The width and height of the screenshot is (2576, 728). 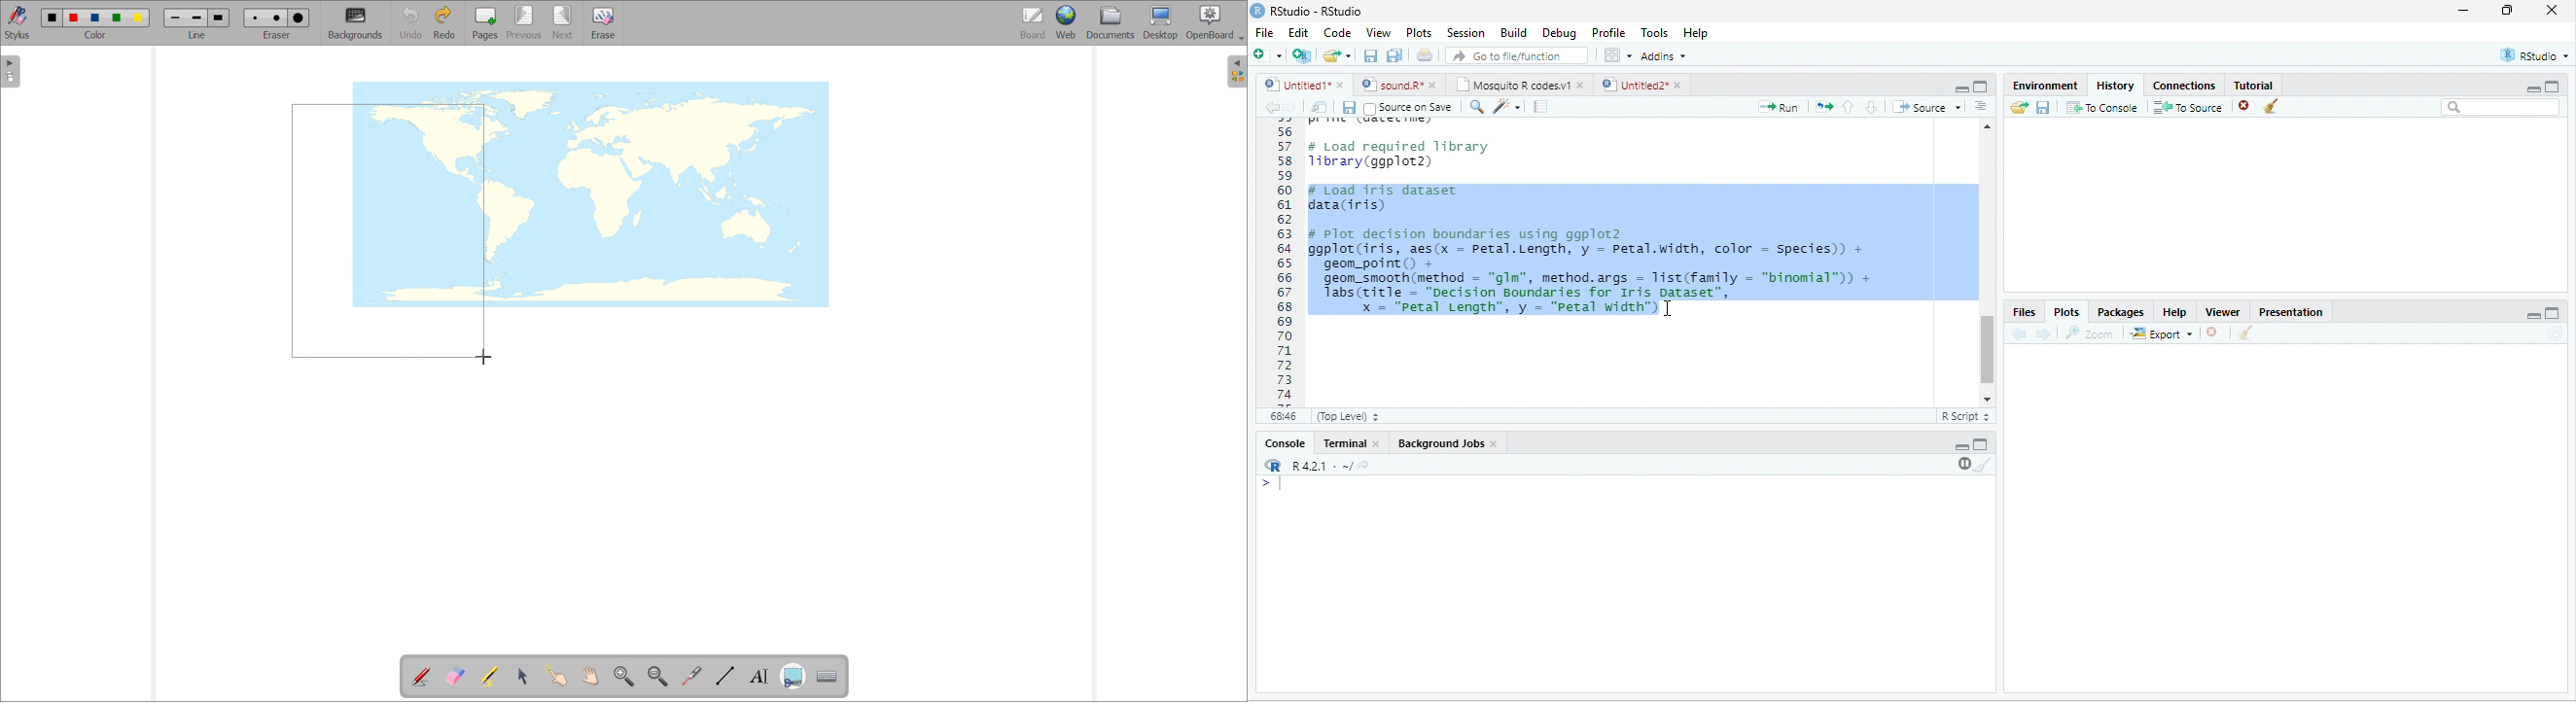 I want to click on close, so click(x=2211, y=333).